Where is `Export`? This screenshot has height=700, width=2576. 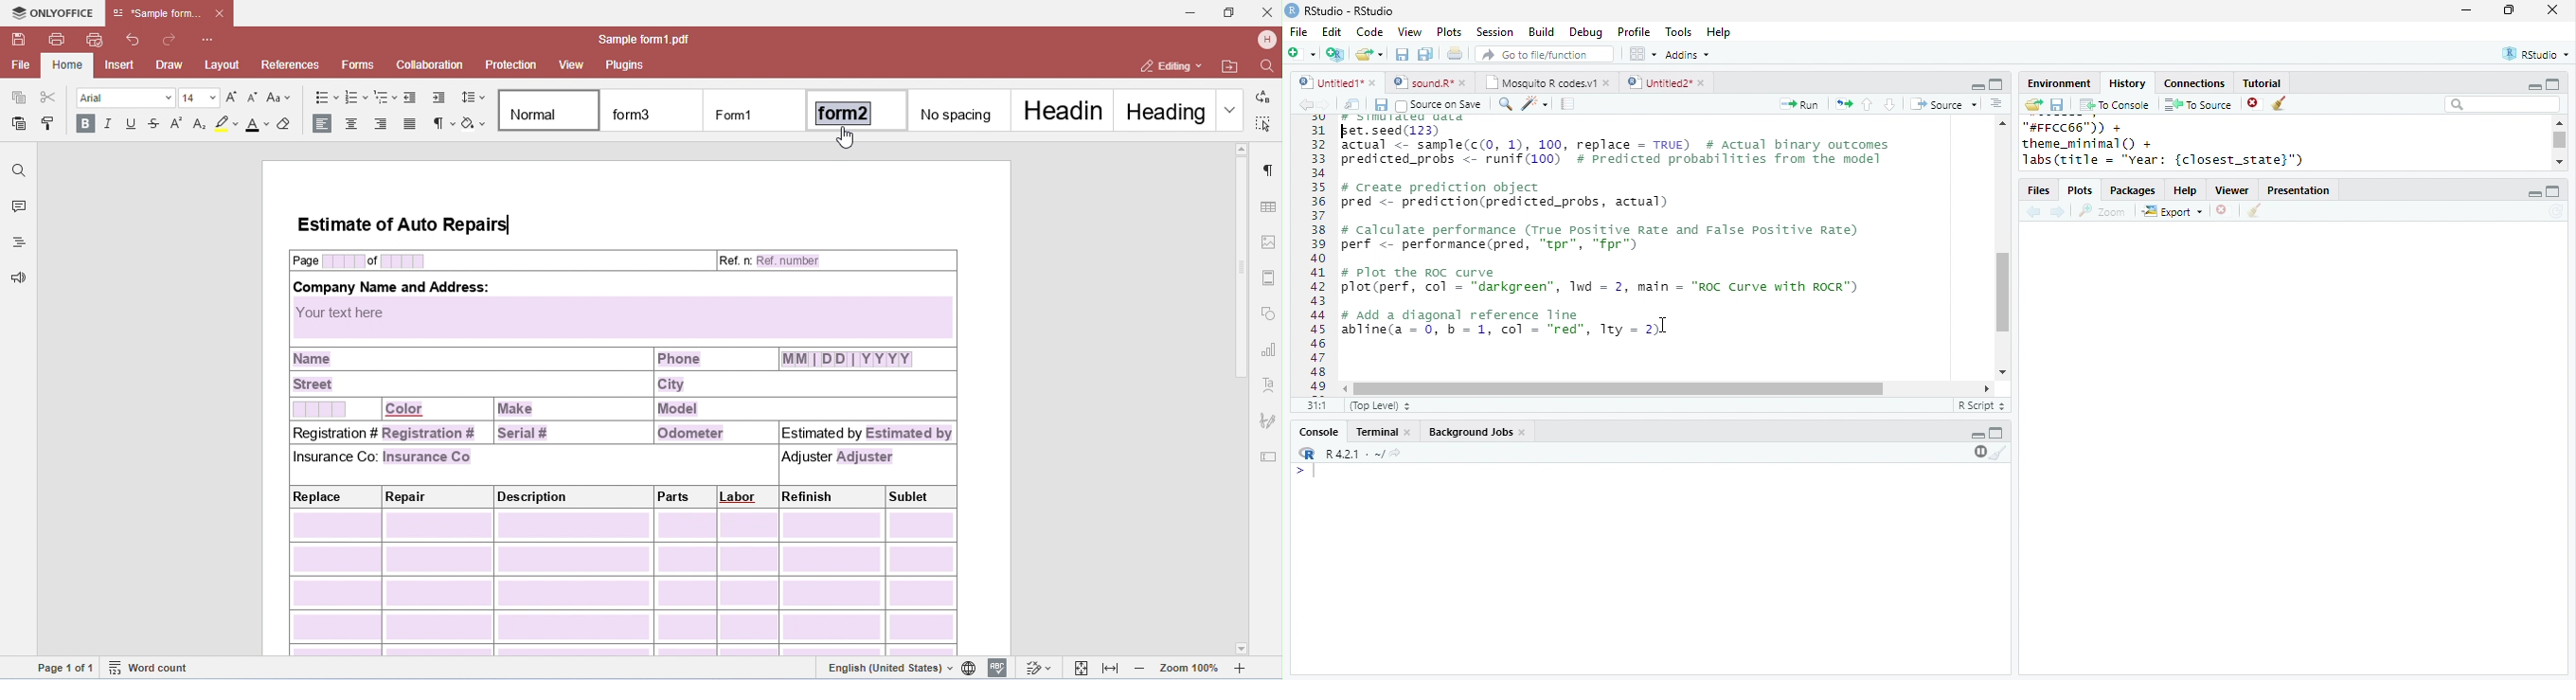
Export is located at coordinates (2174, 212).